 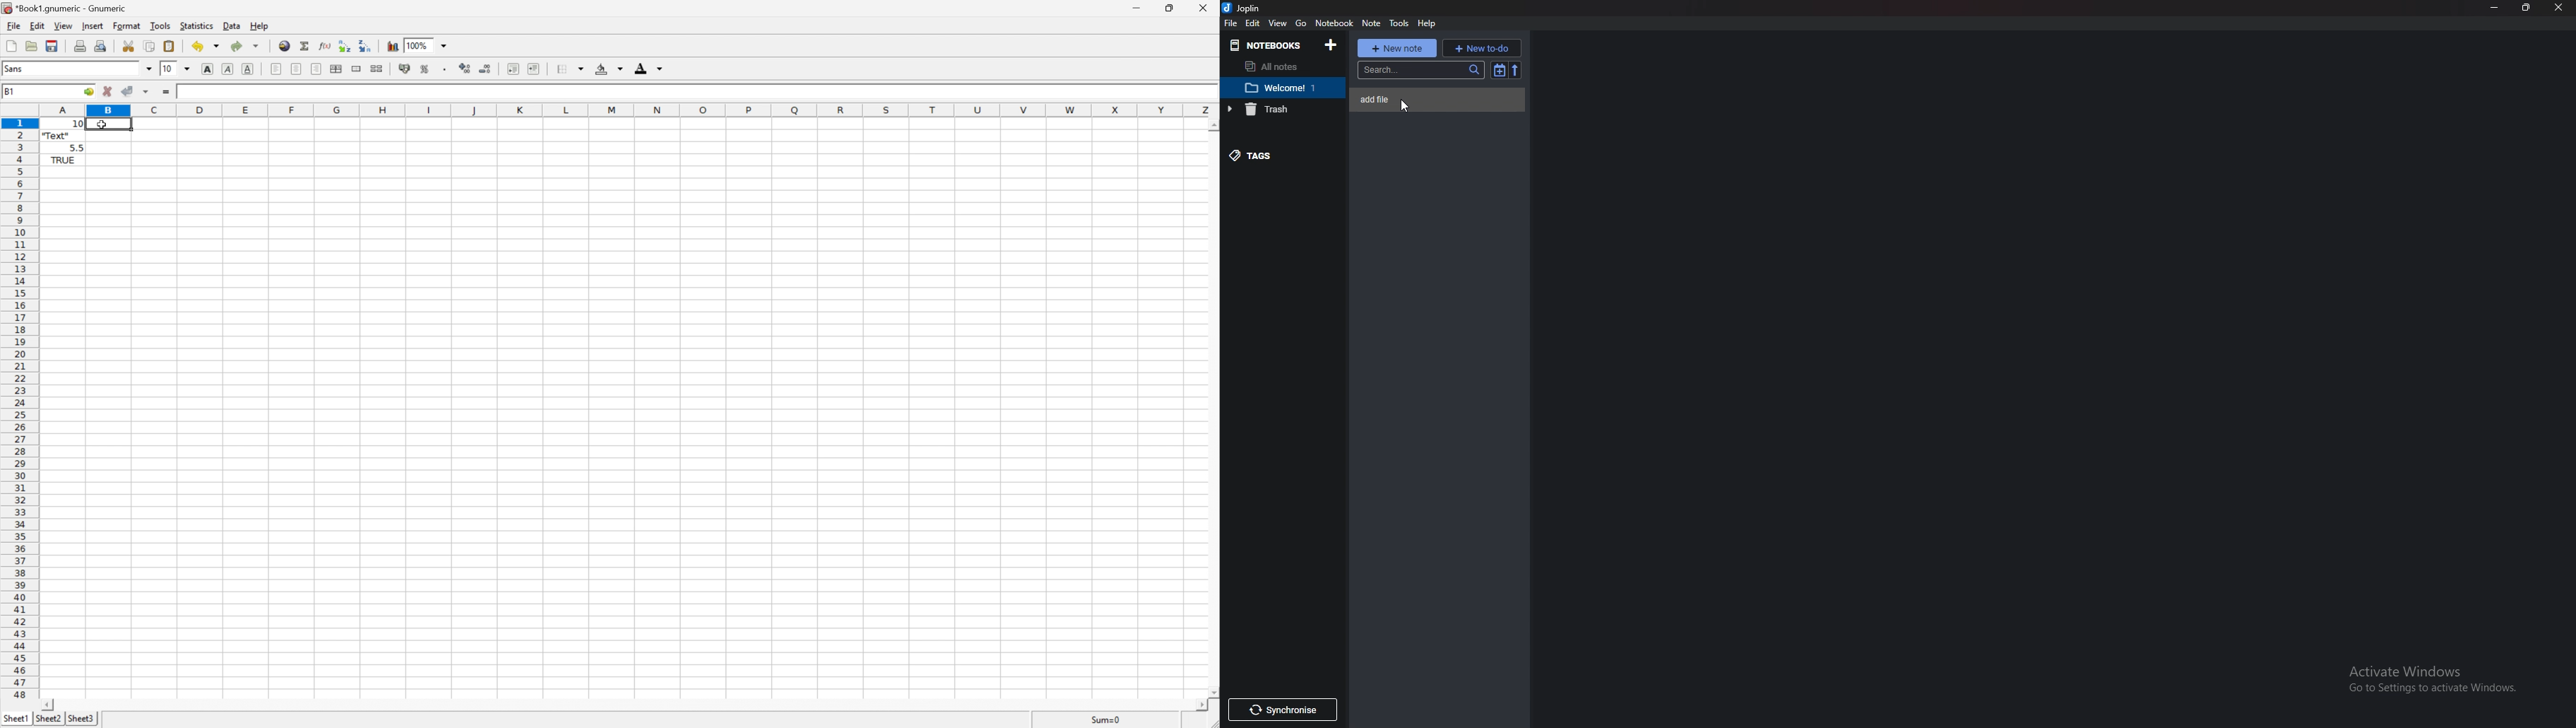 What do you see at coordinates (196, 25) in the screenshot?
I see `Statistics` at bounding box center [196, 25].